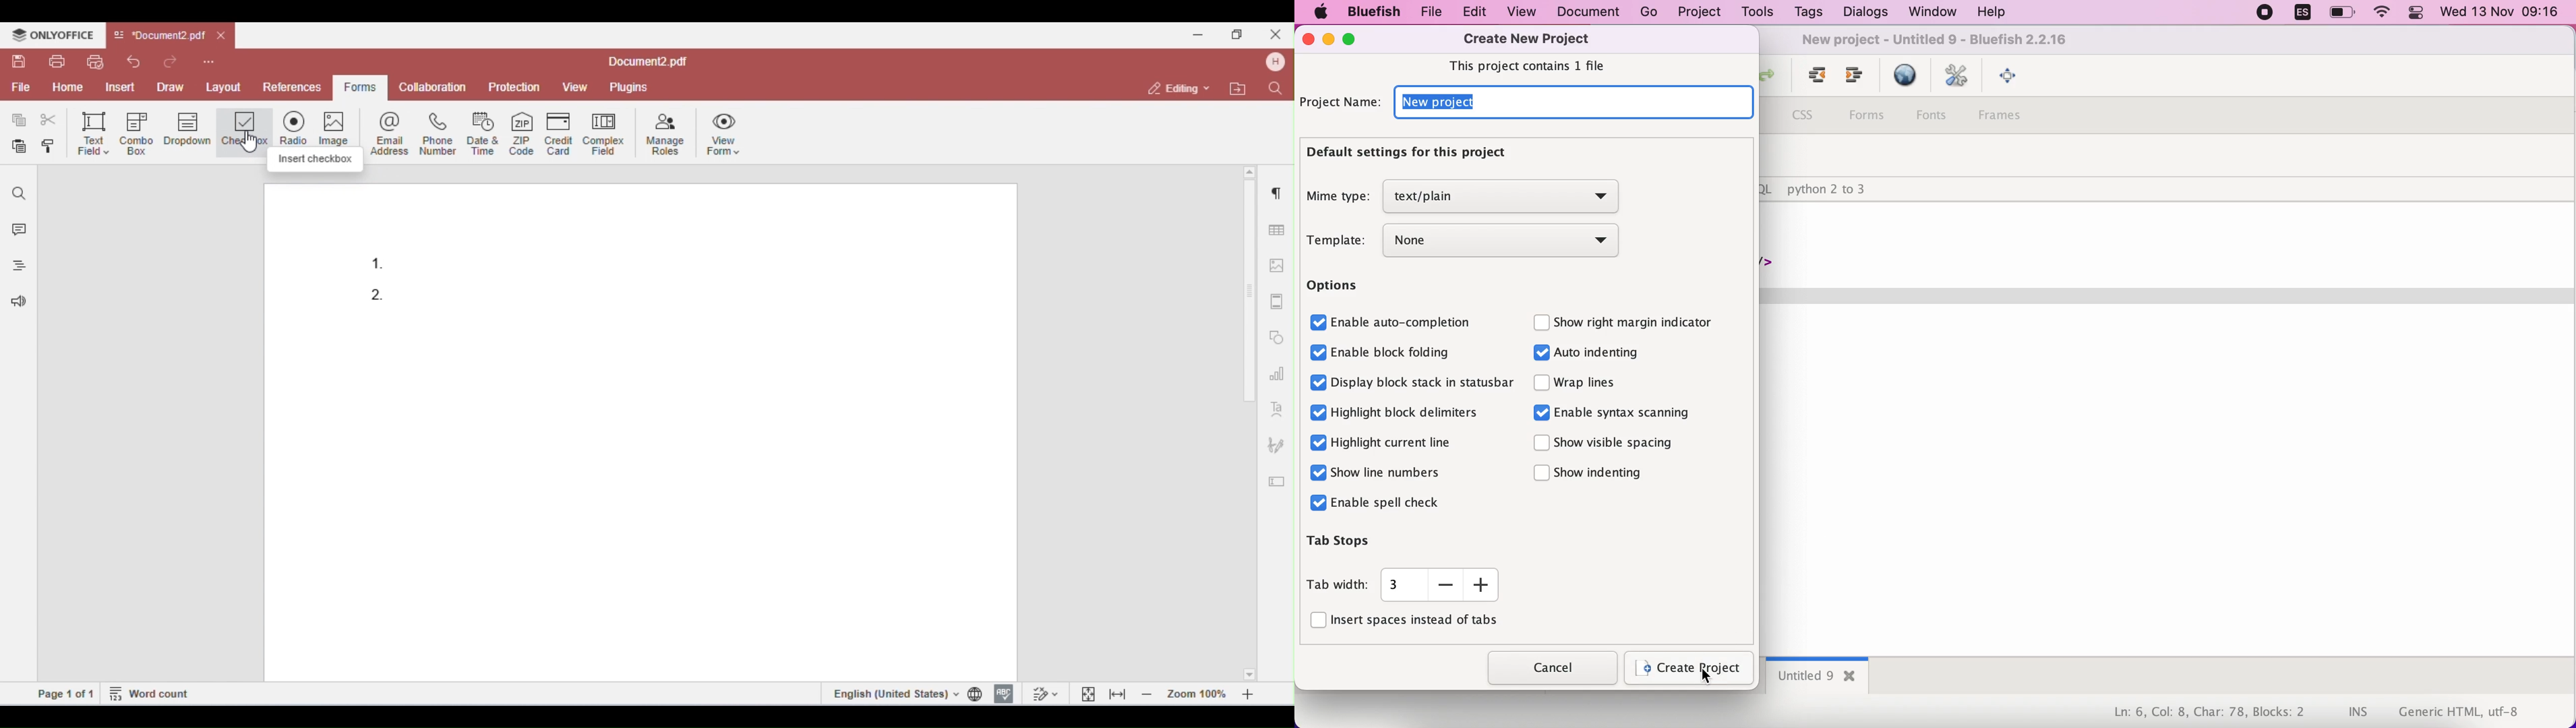 This screenshot has width=2576, height=728. What do you see at coordinates (1649, 12) in the screenshot?
I see `go` at bounding box center [1649, 12].